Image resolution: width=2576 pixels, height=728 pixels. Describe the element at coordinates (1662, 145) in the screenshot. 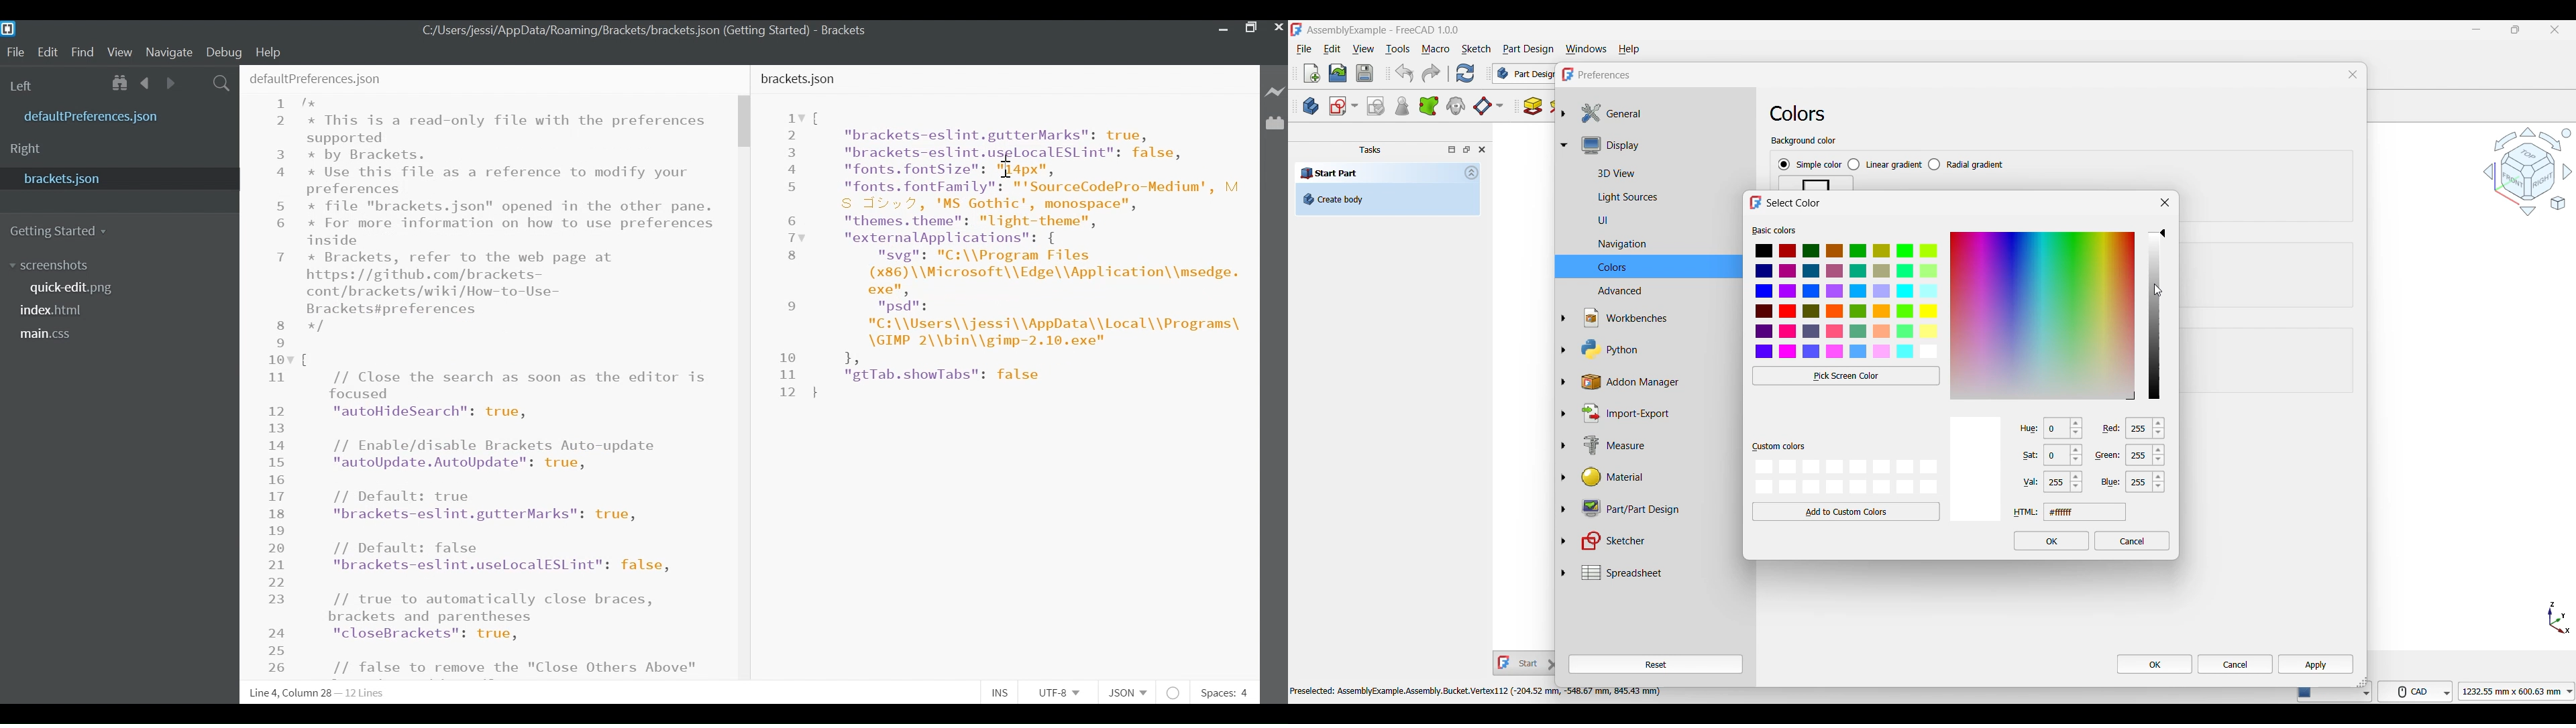

I see `Display setting` at that location.